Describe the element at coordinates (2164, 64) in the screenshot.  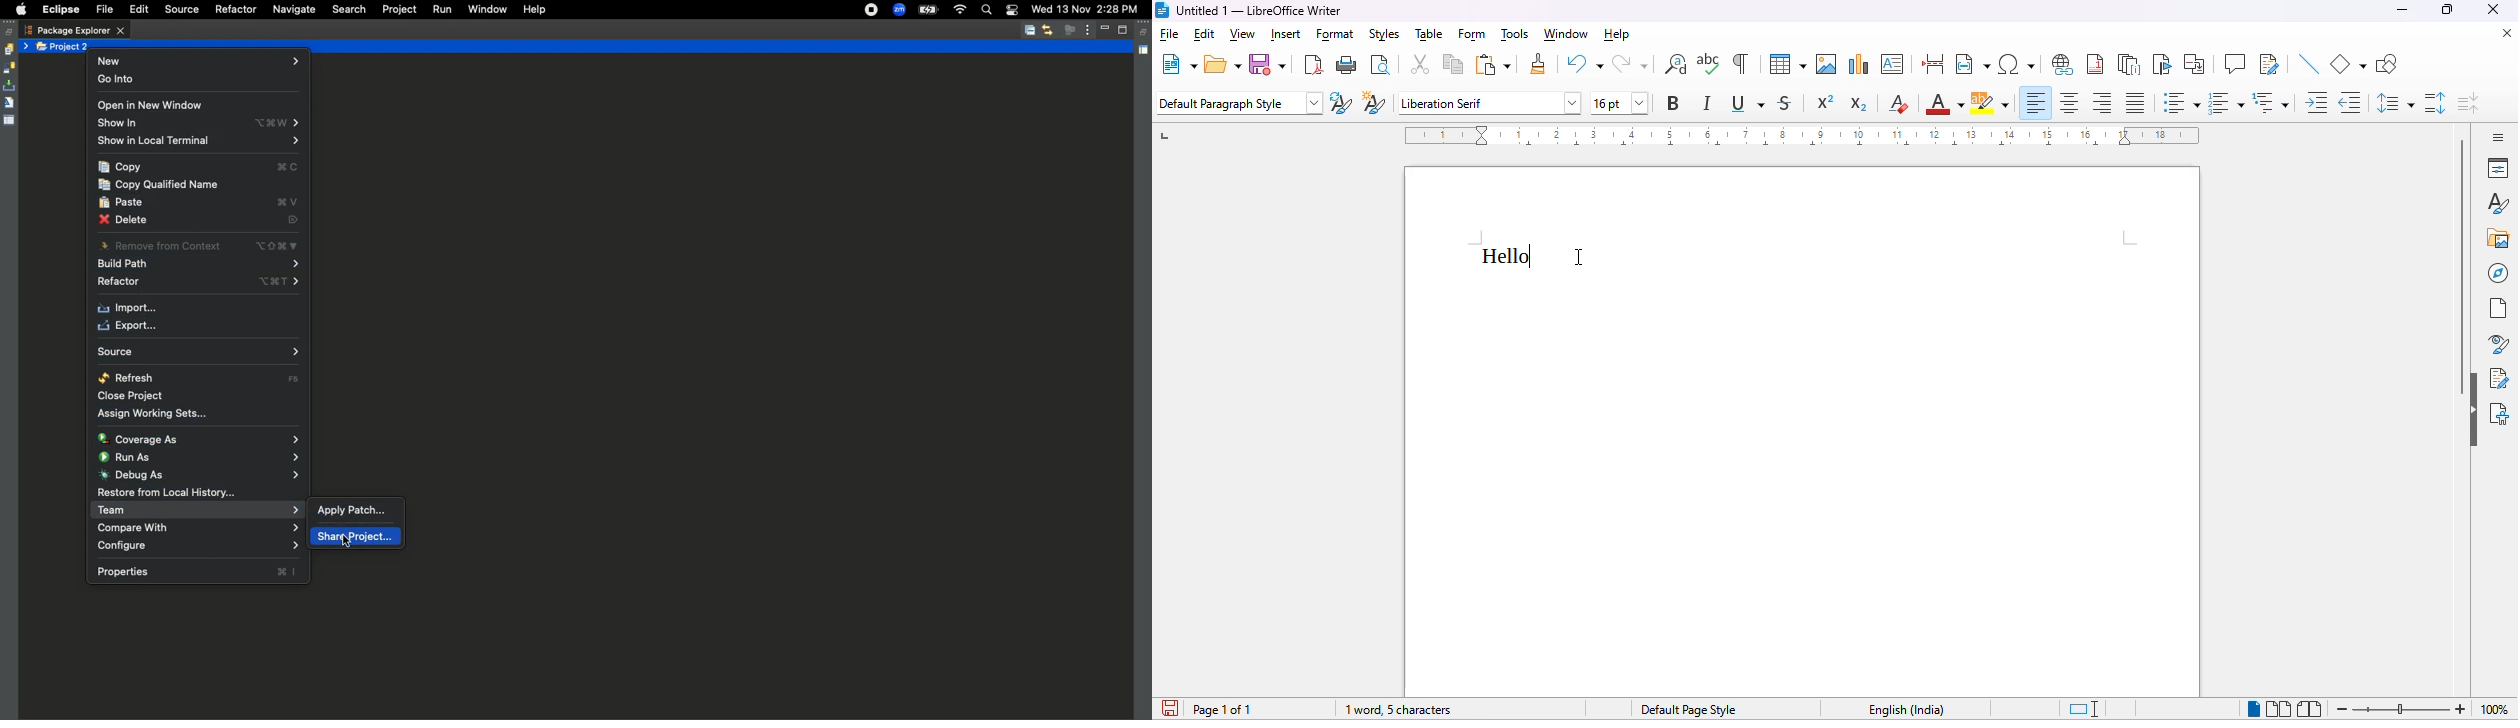
I see `insert bookmark` at that location.